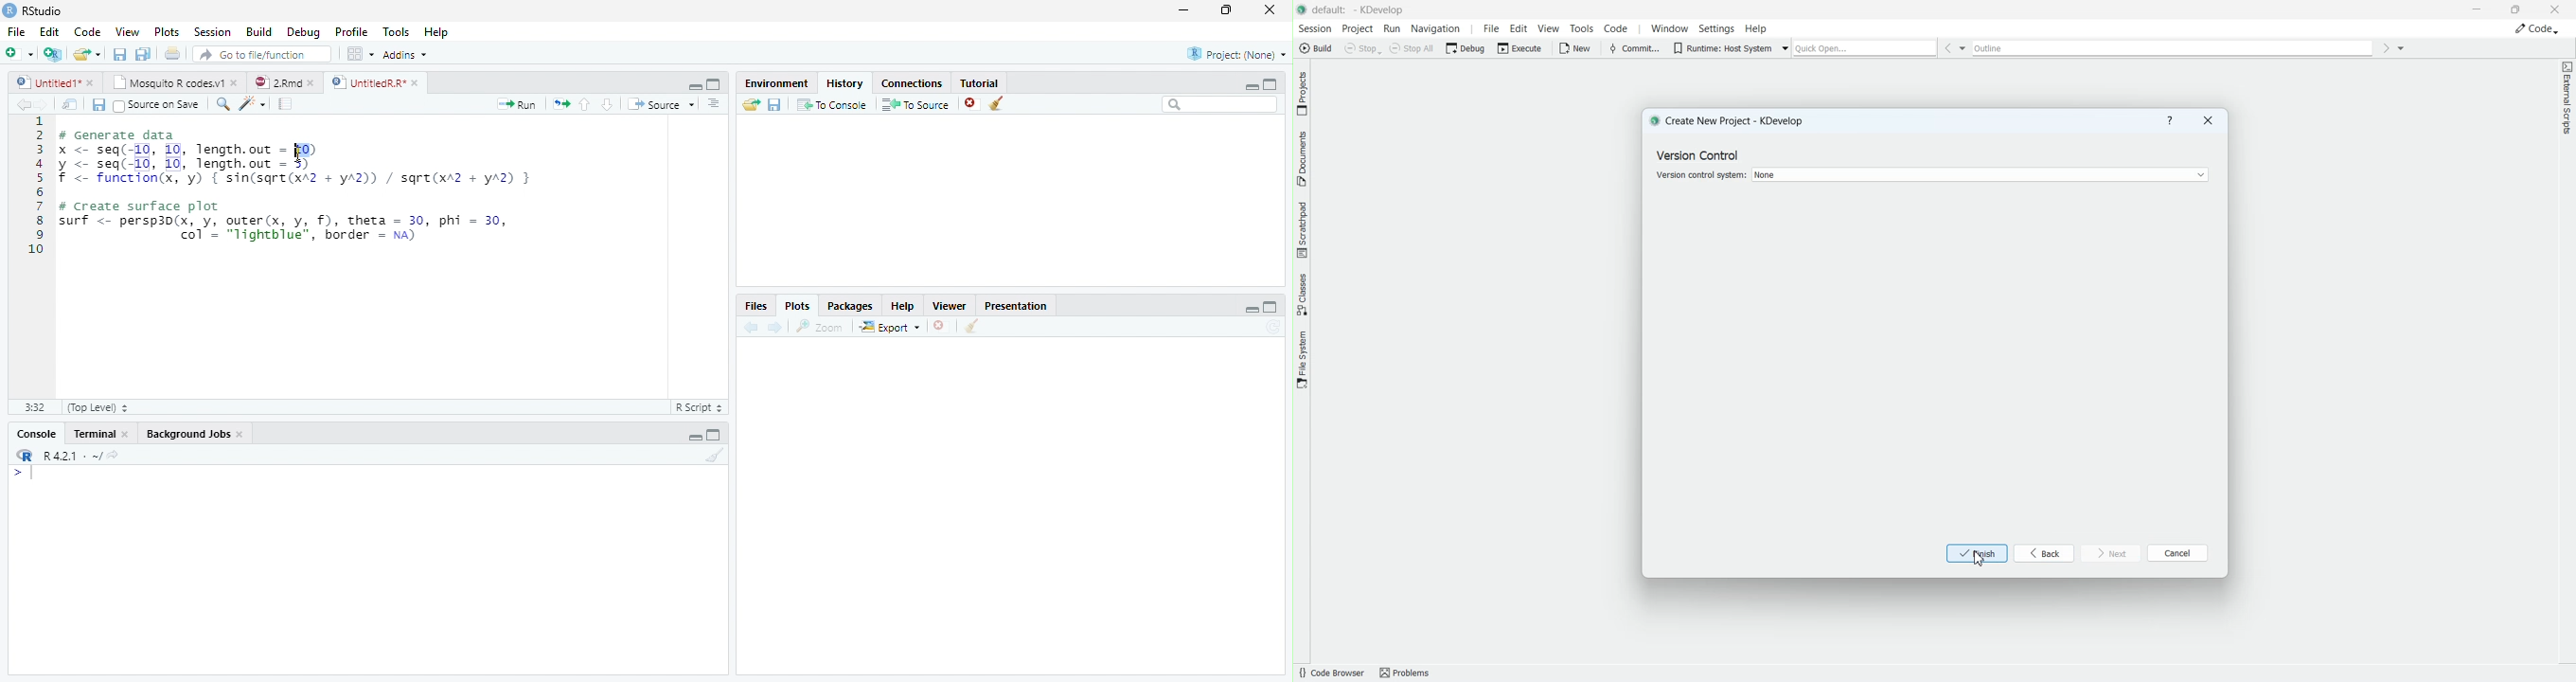 The image size is (2576, 700). I want to click on Project: (None), so click(1236, 54).